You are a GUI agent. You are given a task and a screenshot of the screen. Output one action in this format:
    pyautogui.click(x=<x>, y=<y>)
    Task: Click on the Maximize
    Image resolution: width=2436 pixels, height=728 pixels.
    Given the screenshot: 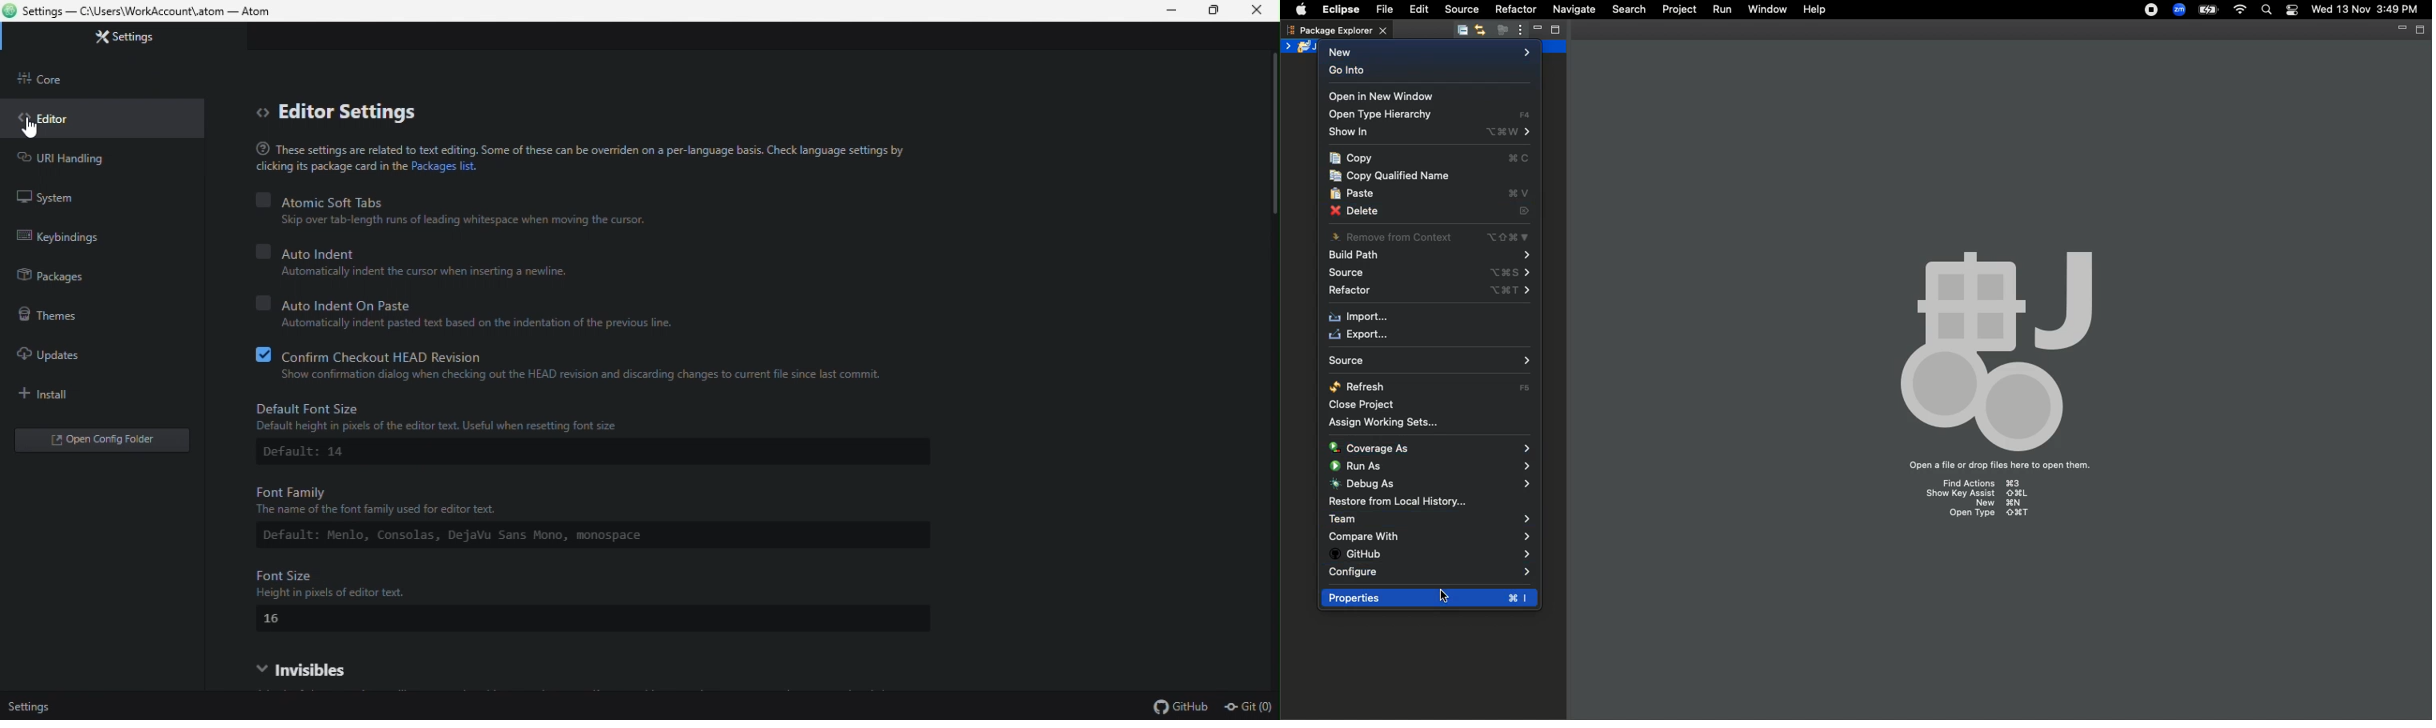 What is the action you would take?
    pyautogui.click(x=1560, y=31)
    